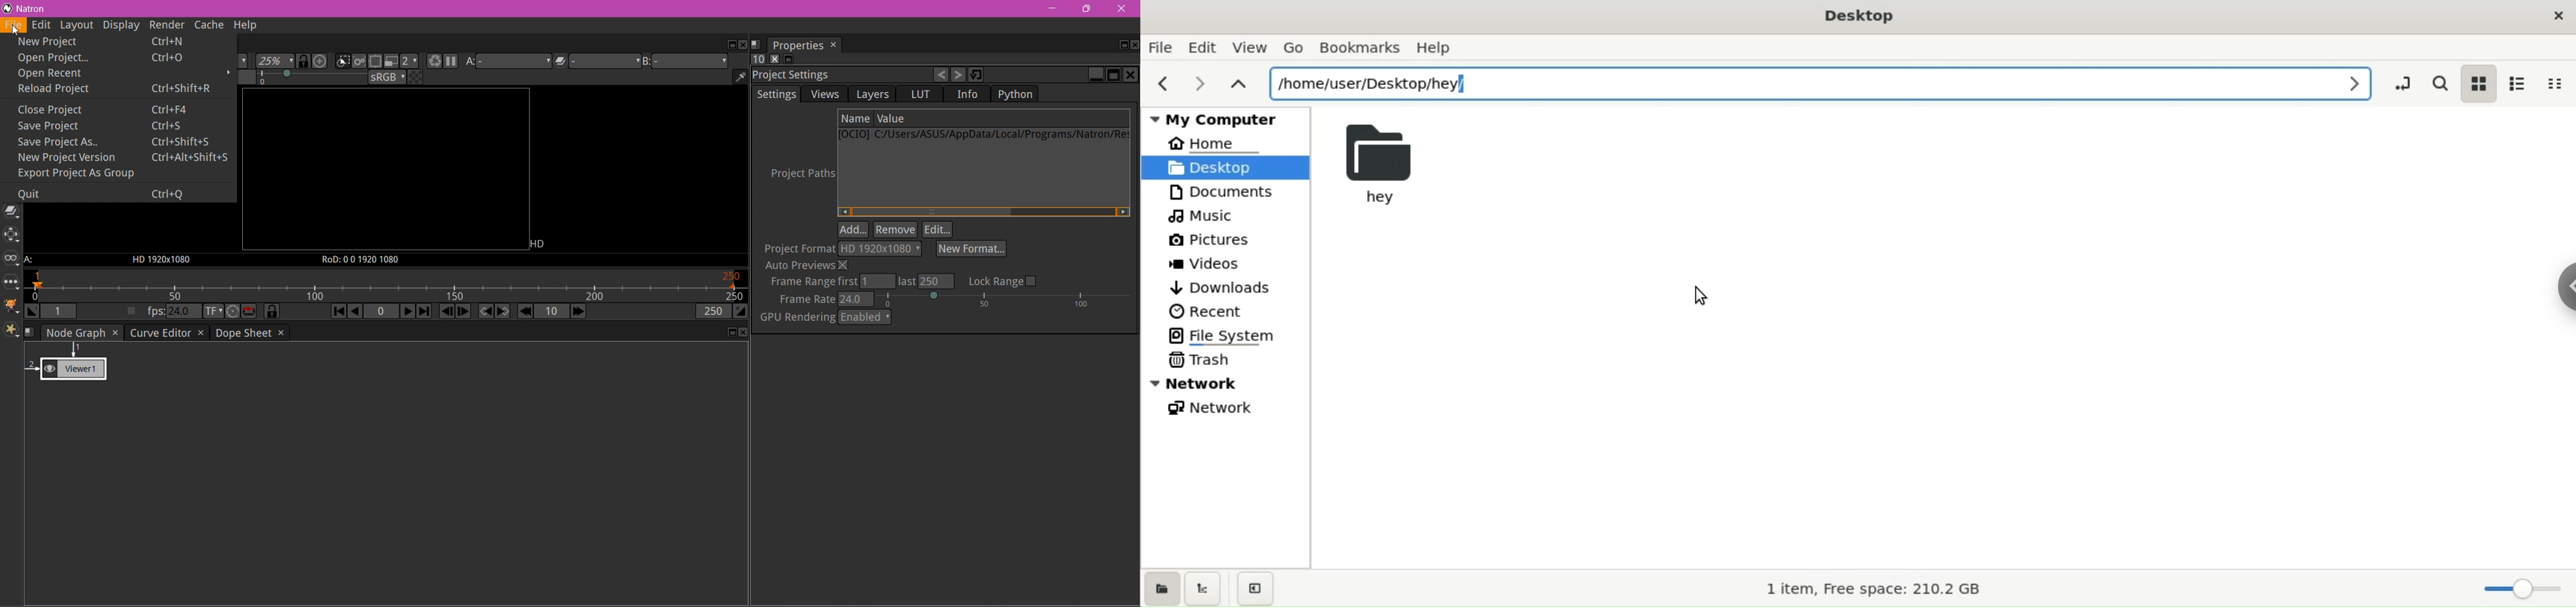 Image resolution: width=2576 pixels, height=616 pixels. I want to click on parent folders, so click(1239, 81).